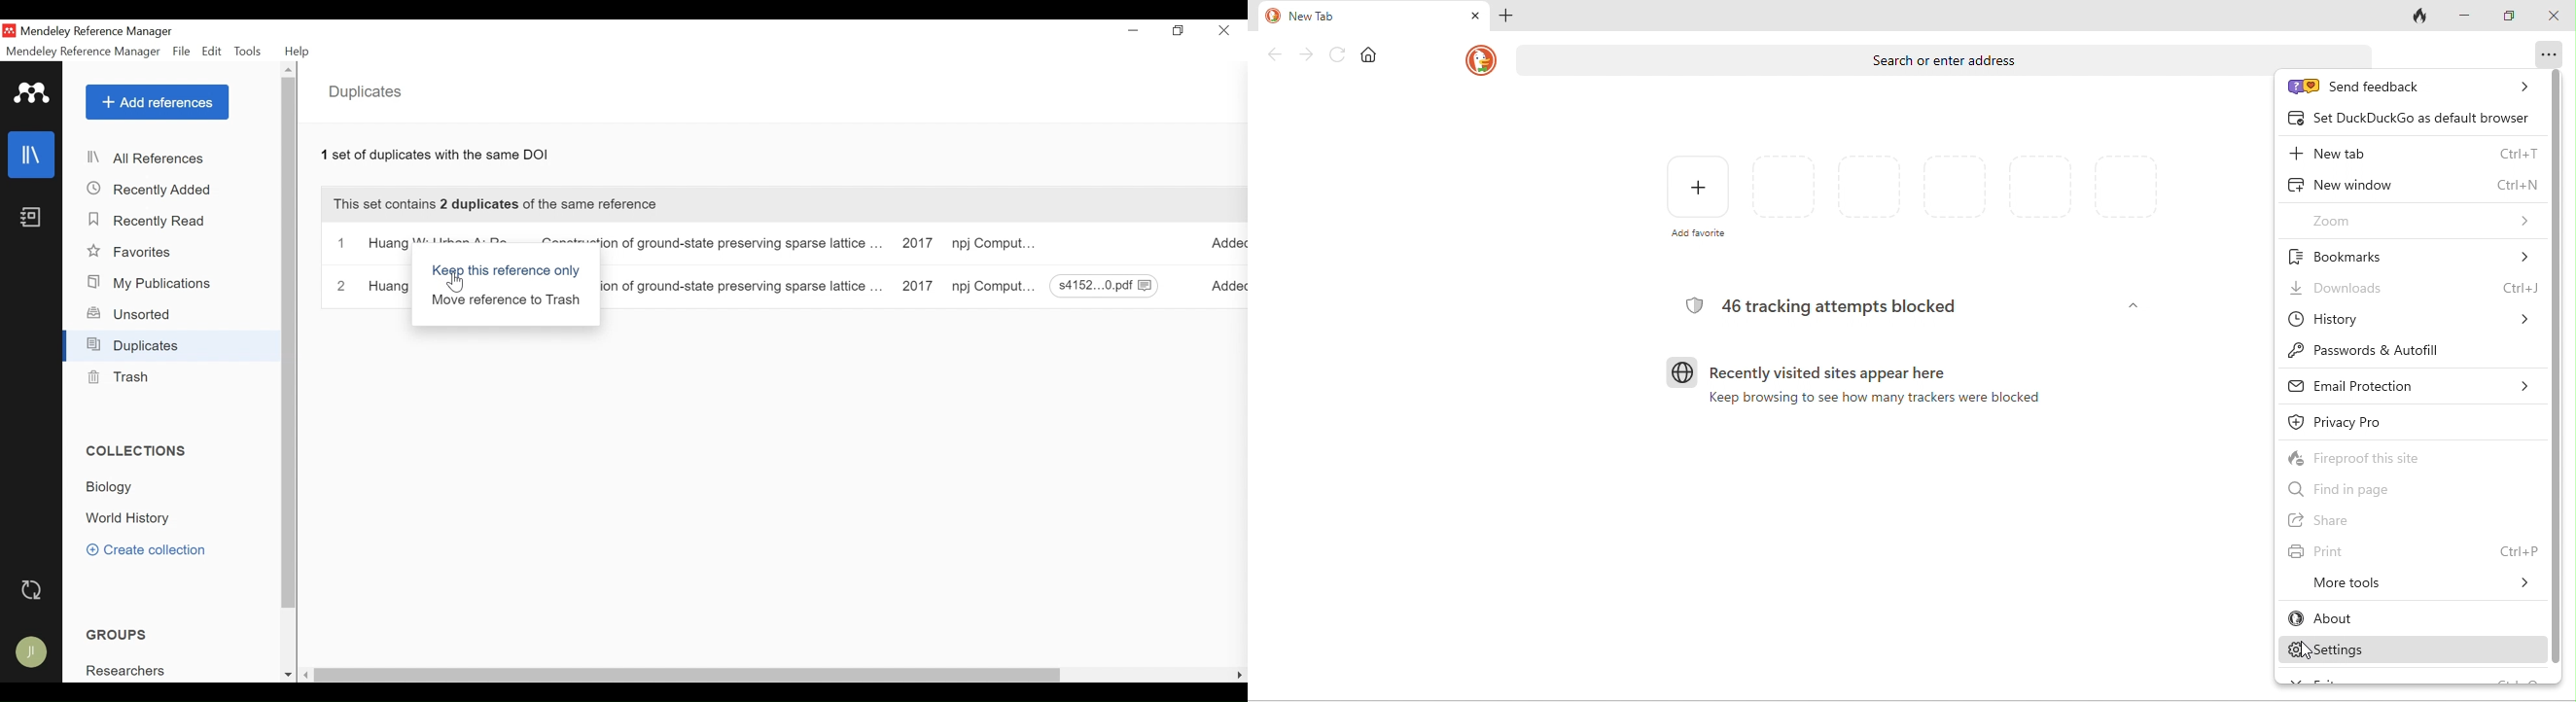 This screenshot has width=2576, height=728. I want to click on Duplicates, so click(134, 345).